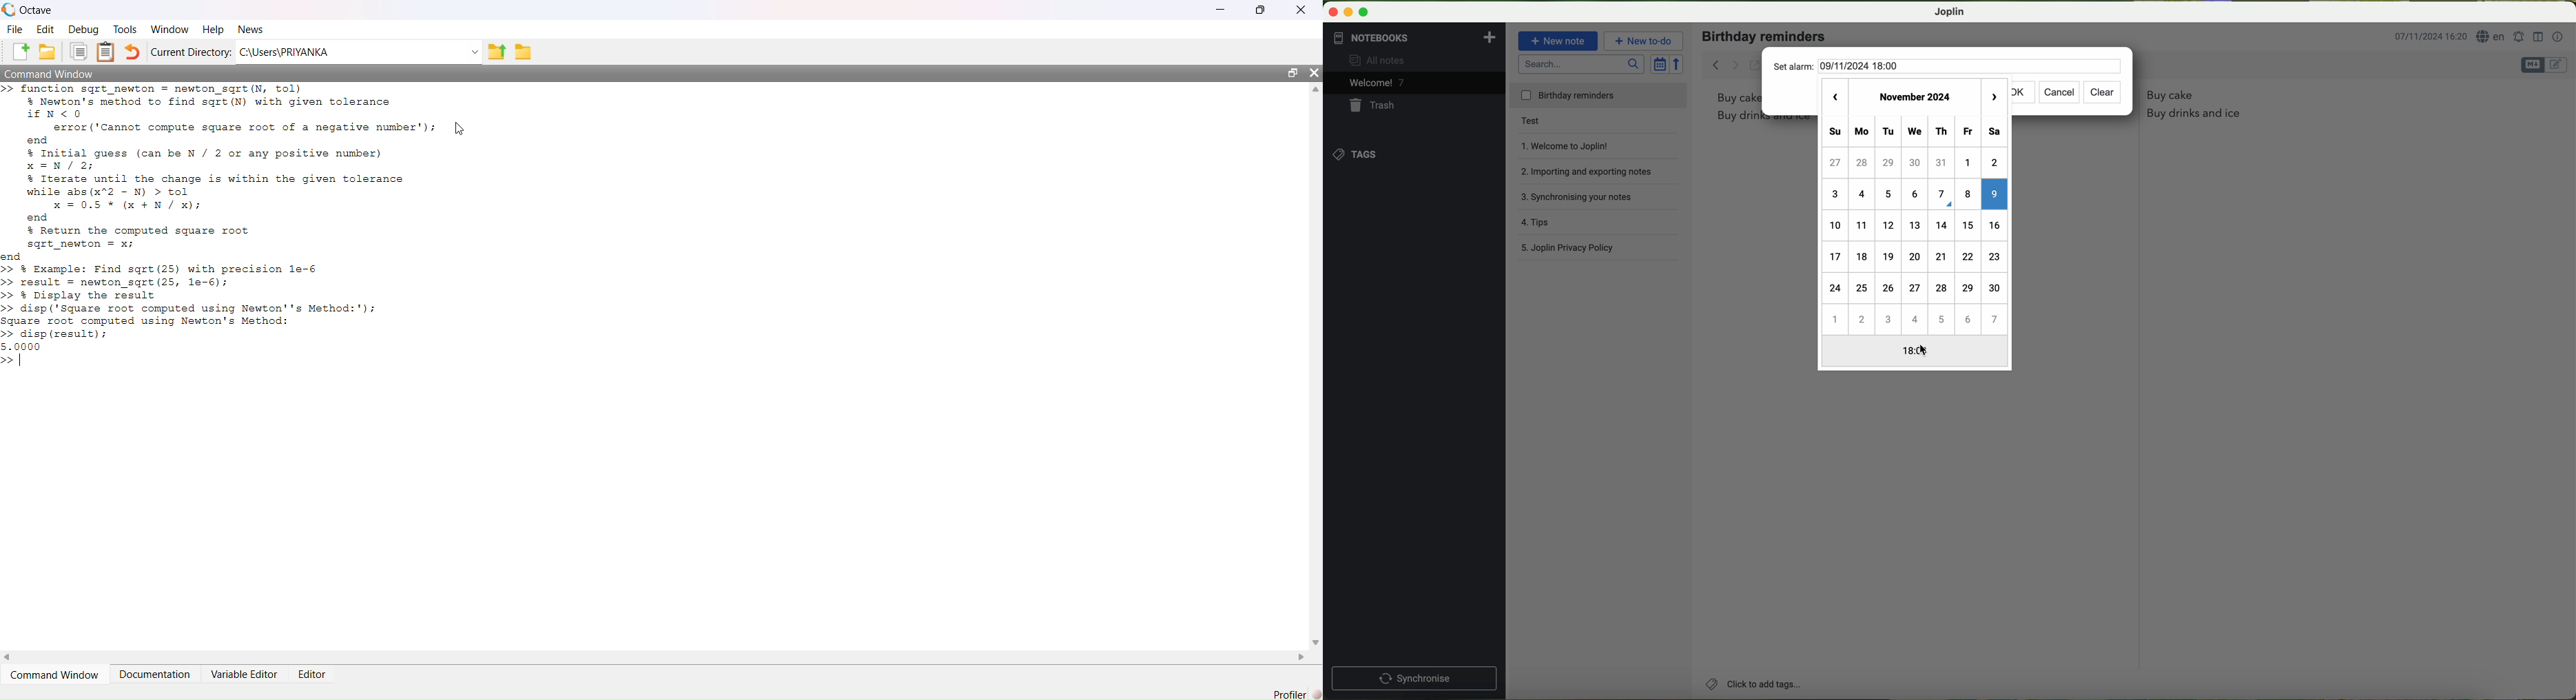  What do you see at coordinates (1376, 106) in the screenshot?
I see `trash` at bounding box center [1376, 106].